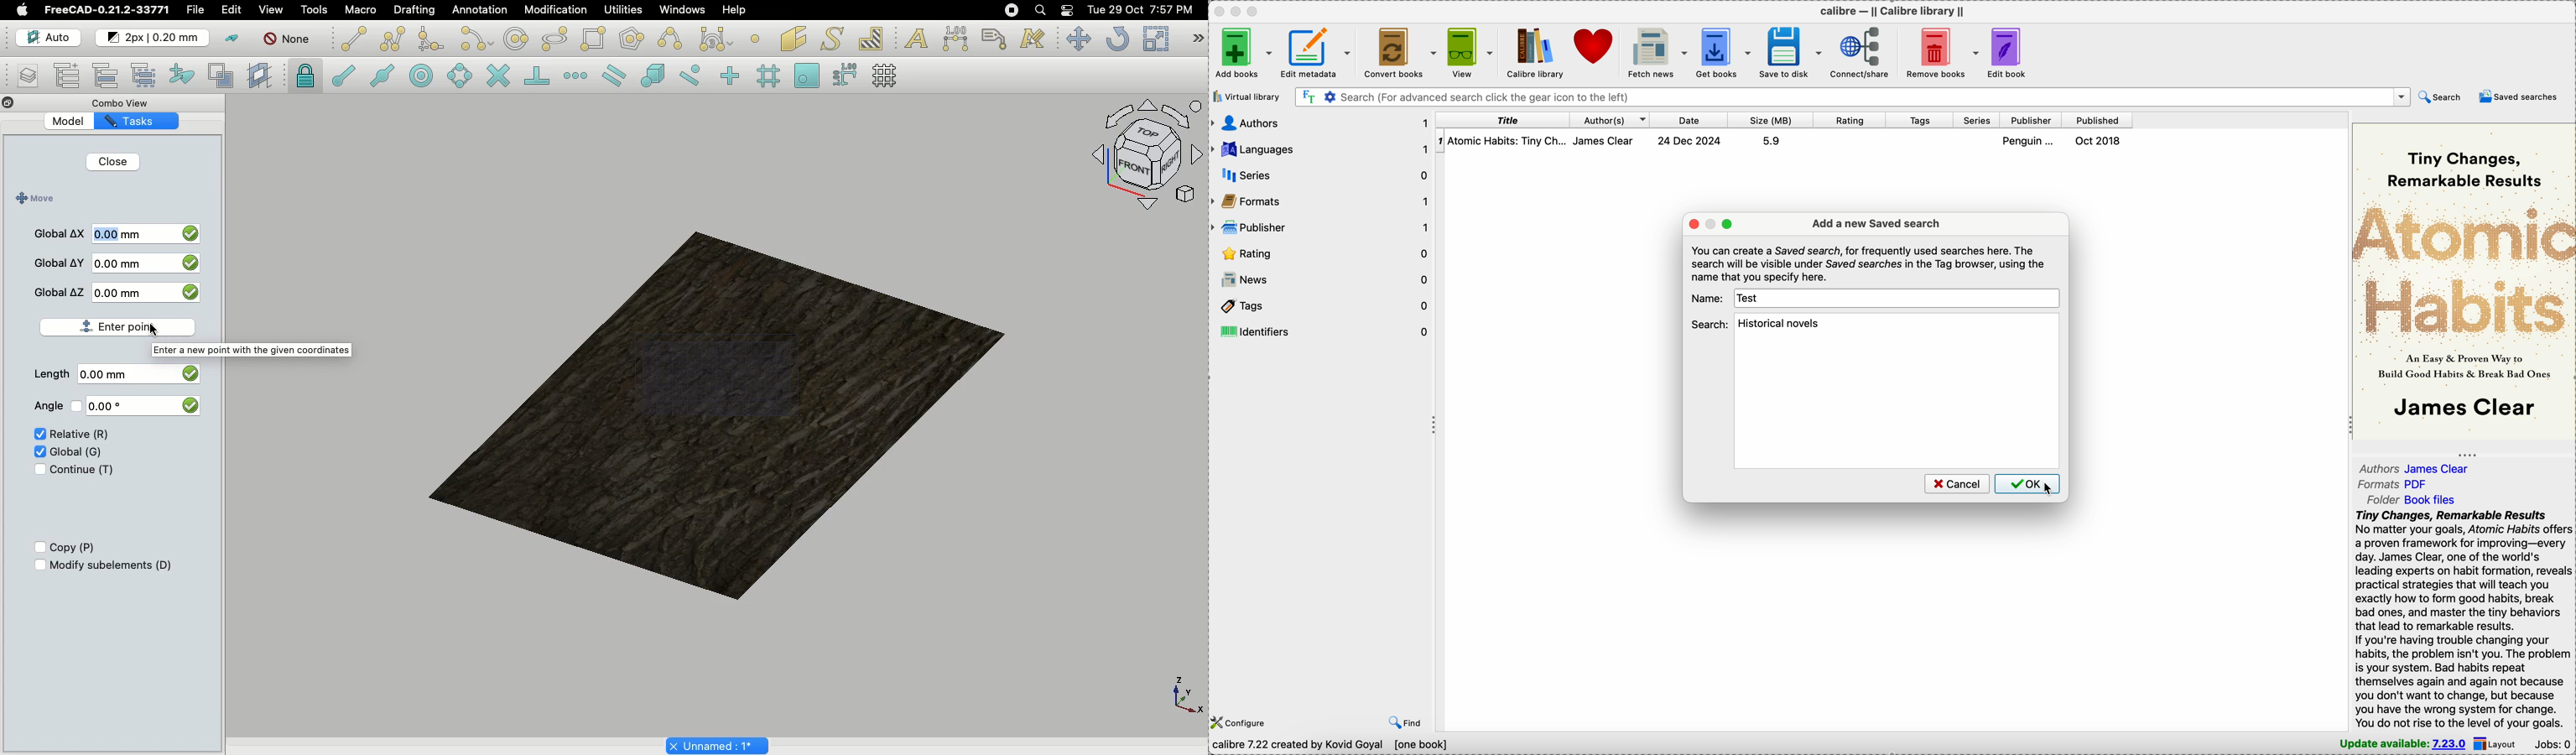  What do you see at coordinates (195, 10) in the screenshot?
I see `File` at bounding box center [195, 10].